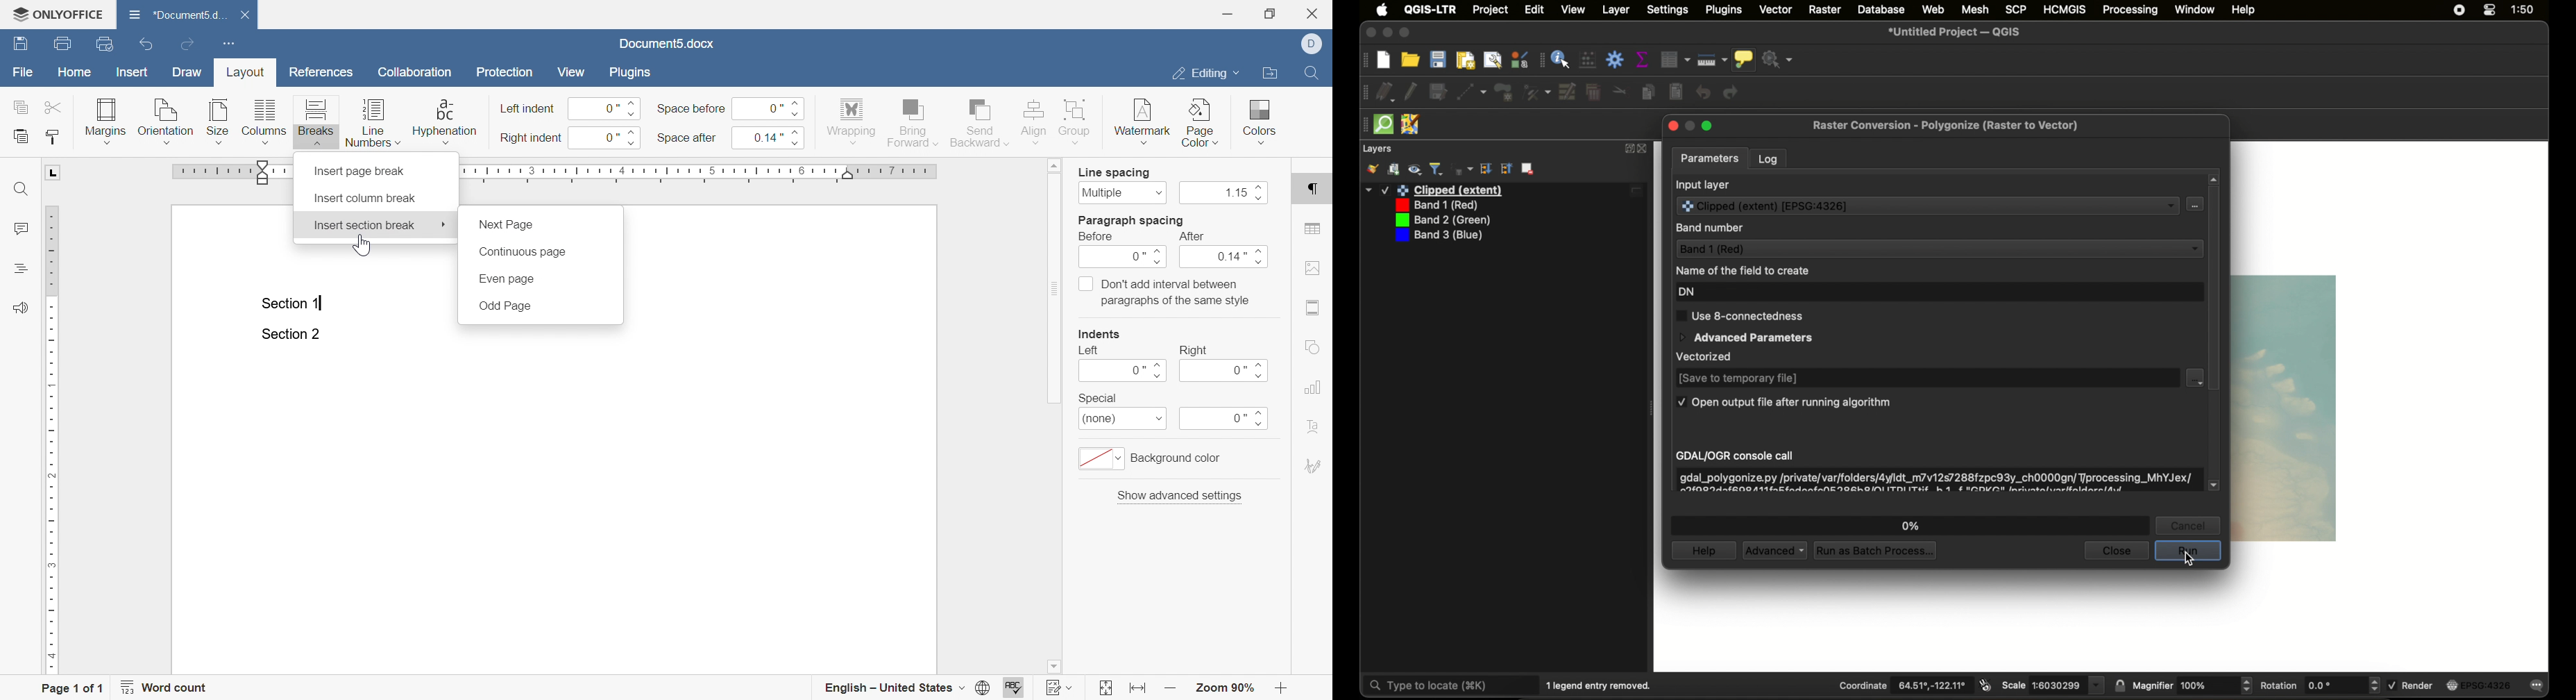  I want to click on fit to width, so click(1139, 690).